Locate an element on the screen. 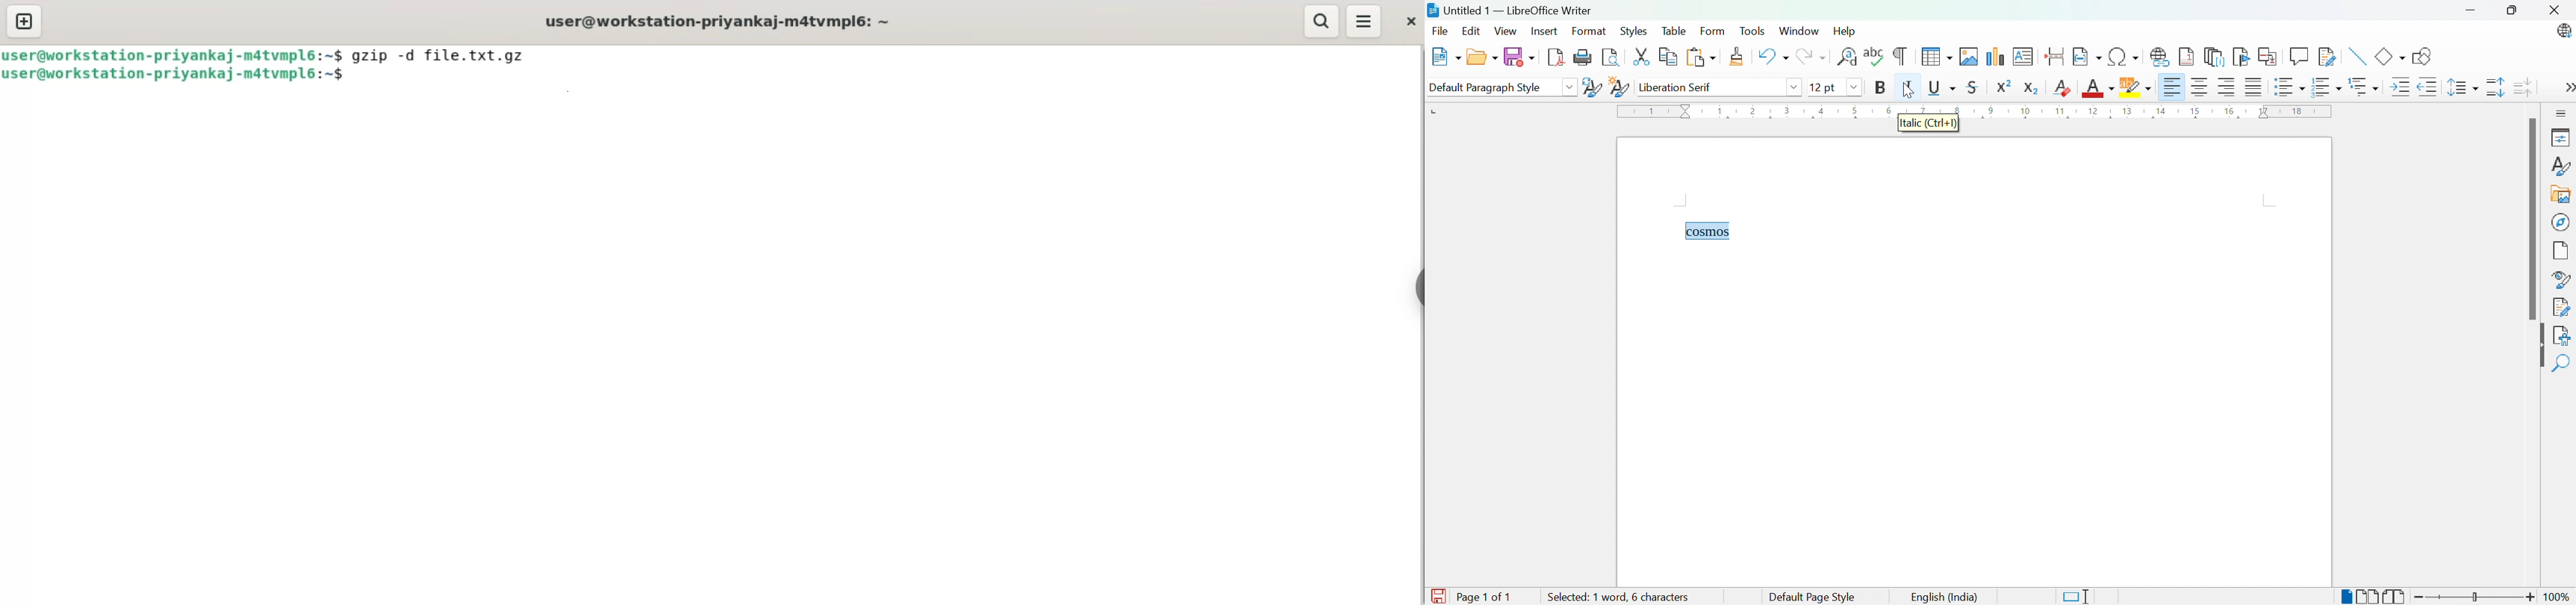  Subscript is located at coordinates (2032, 89).